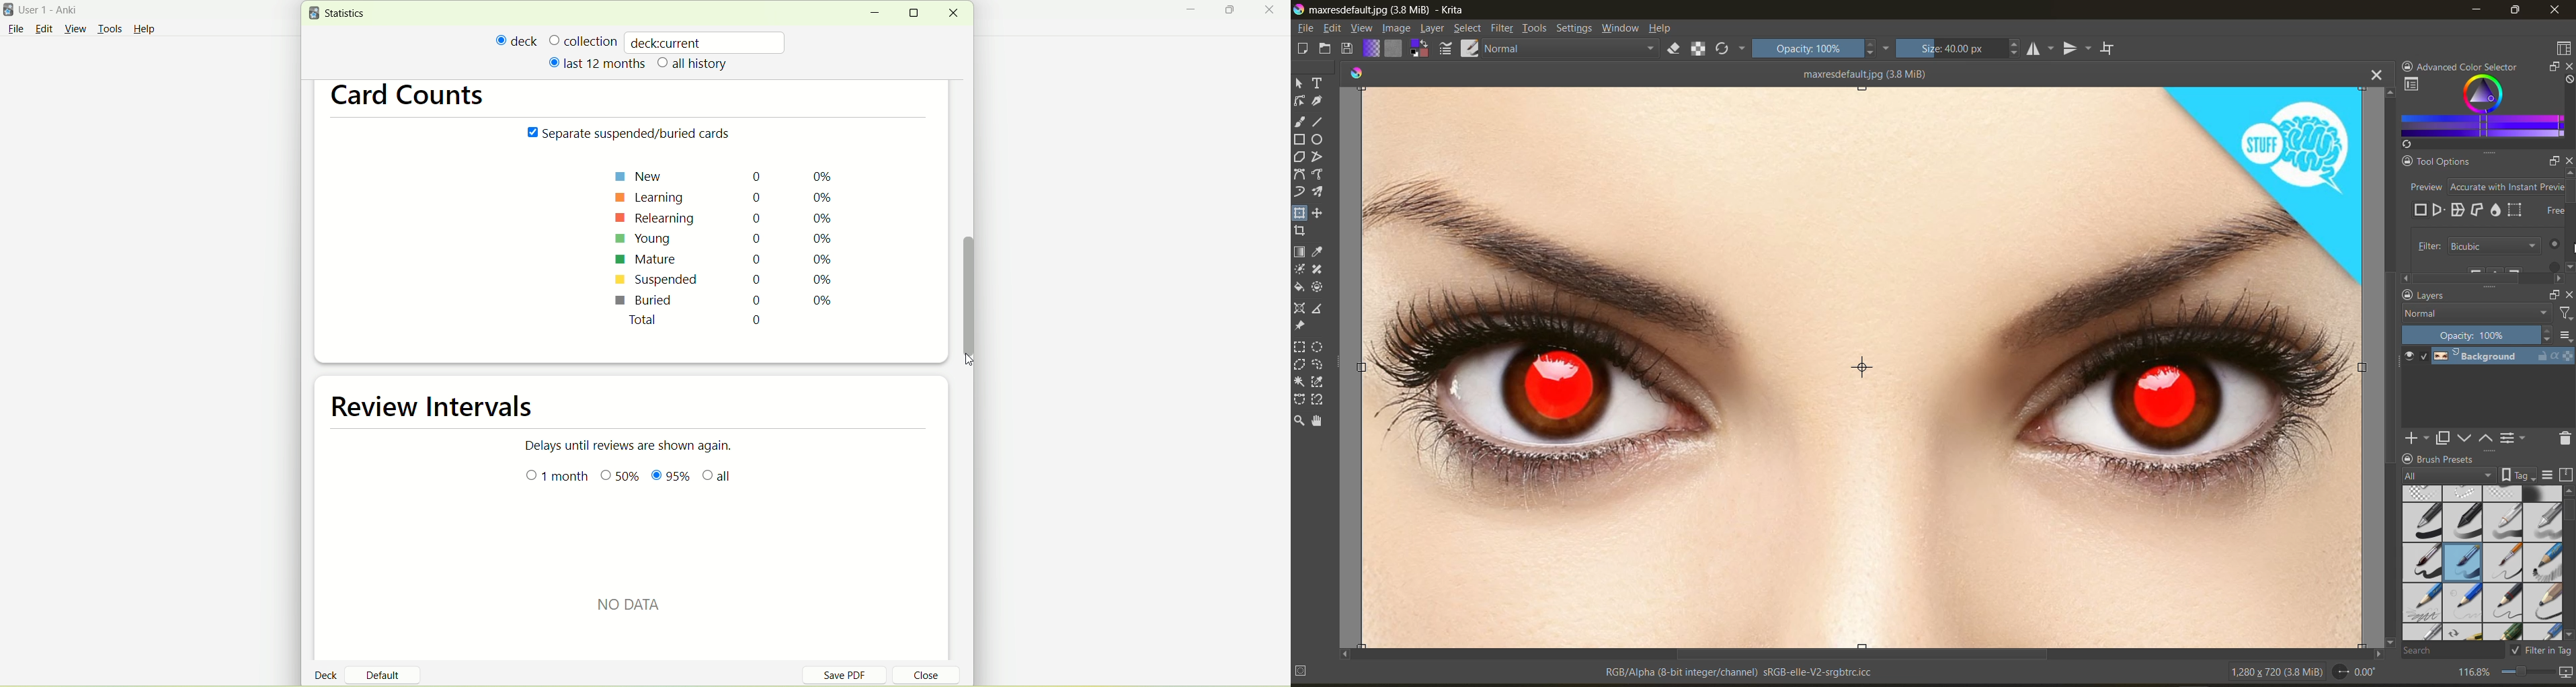 This screenshot has height=700, width=2576. What do you see at coordinates (517, 40) in the screenshot?
I see `deck` at bounding box center [517, 40].